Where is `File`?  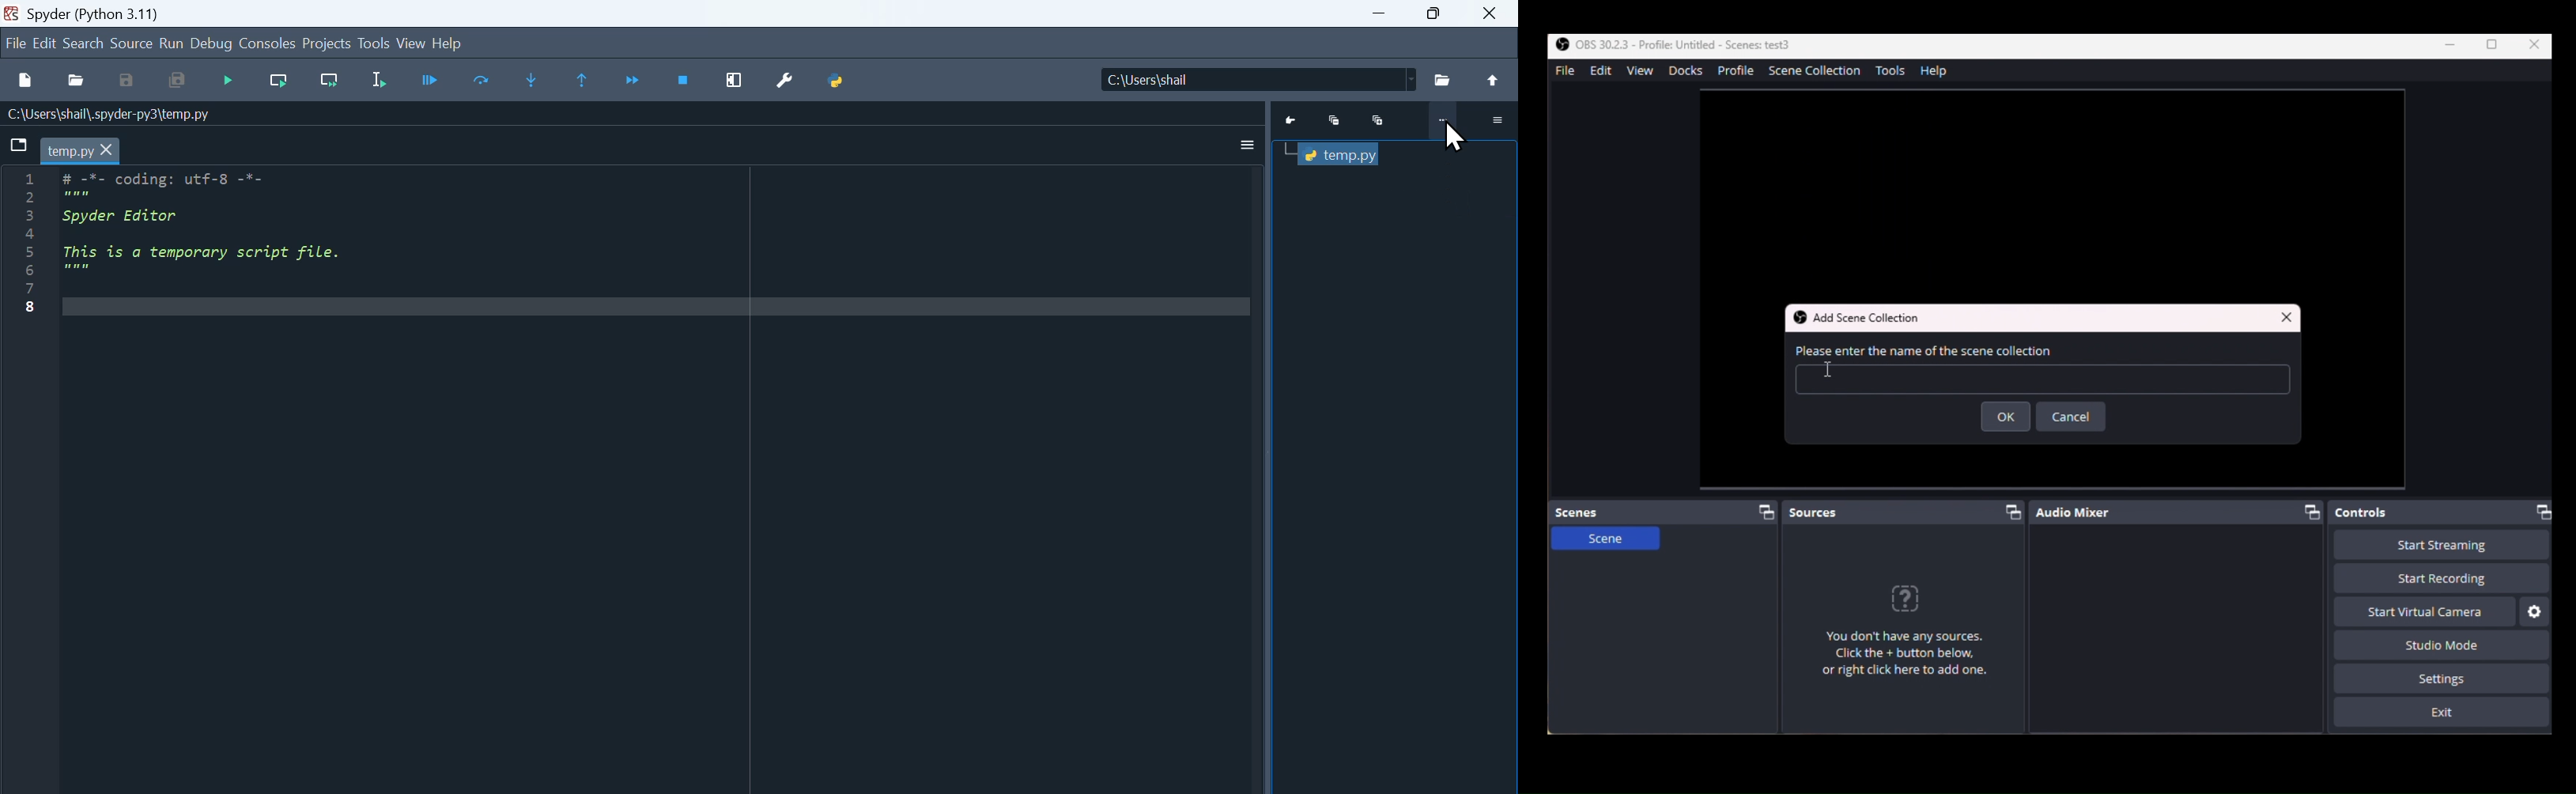 File is located at coordinates (1444, 80).